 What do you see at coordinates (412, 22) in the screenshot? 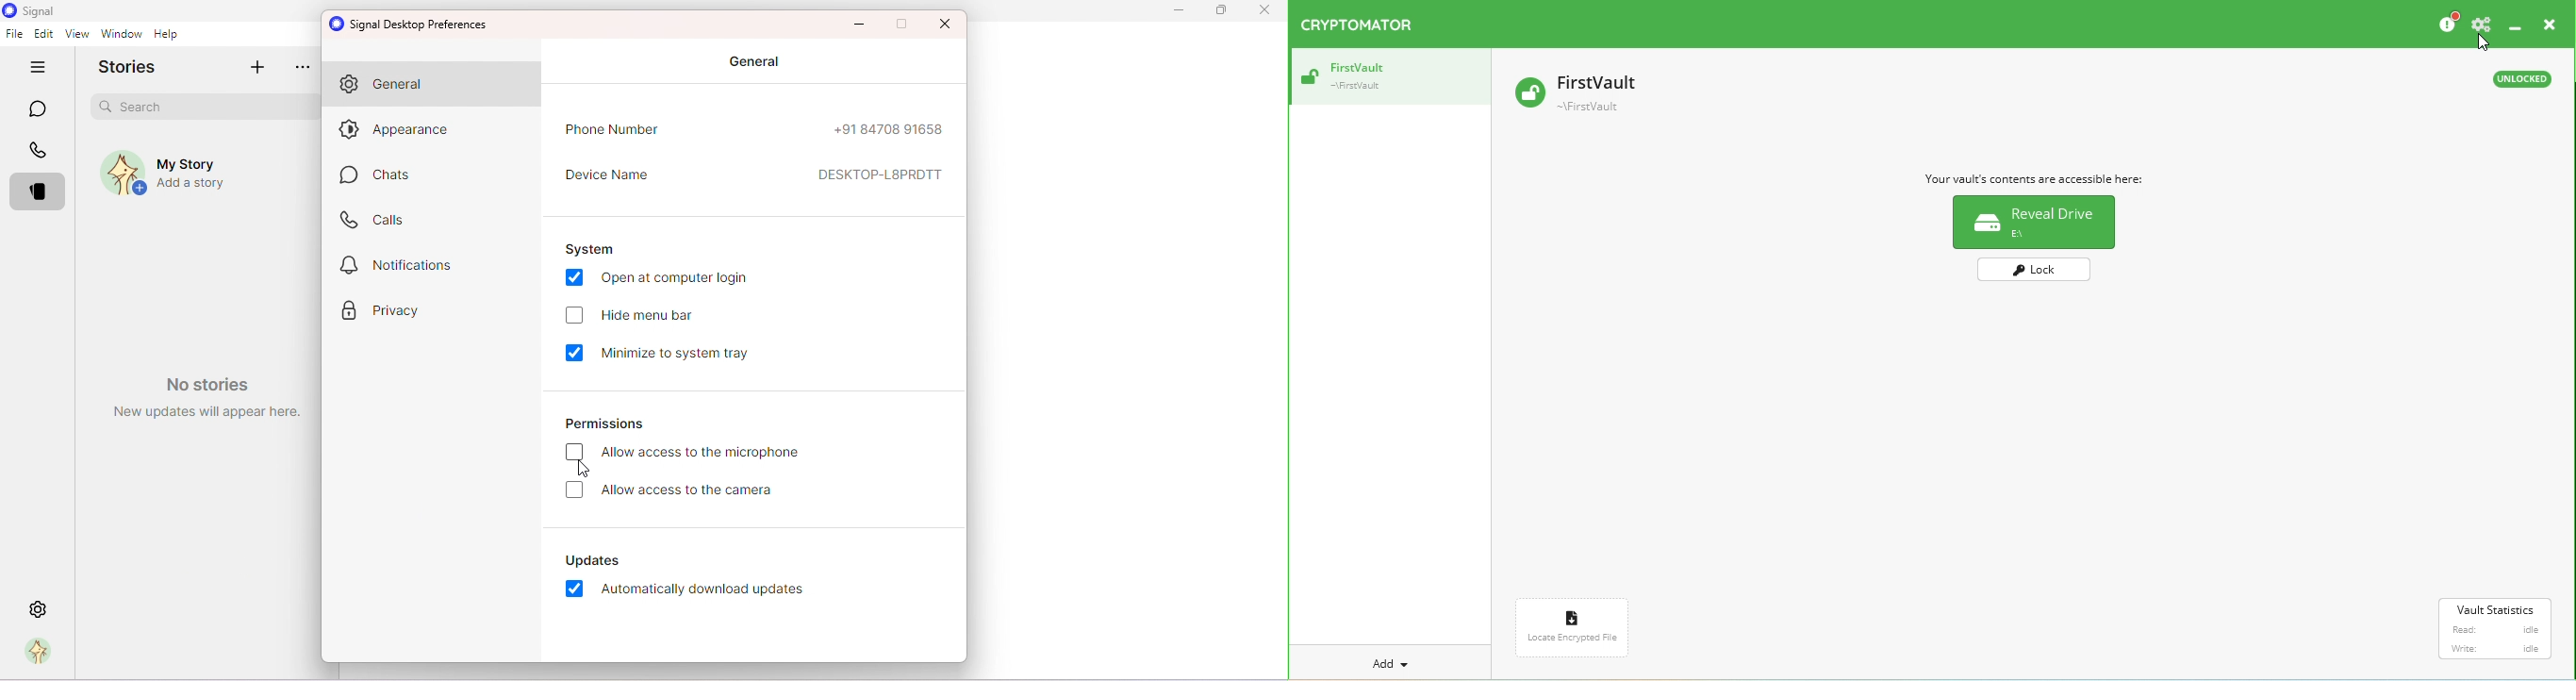
I see `Signal desktop preferences` at bounding box center [412, 22].